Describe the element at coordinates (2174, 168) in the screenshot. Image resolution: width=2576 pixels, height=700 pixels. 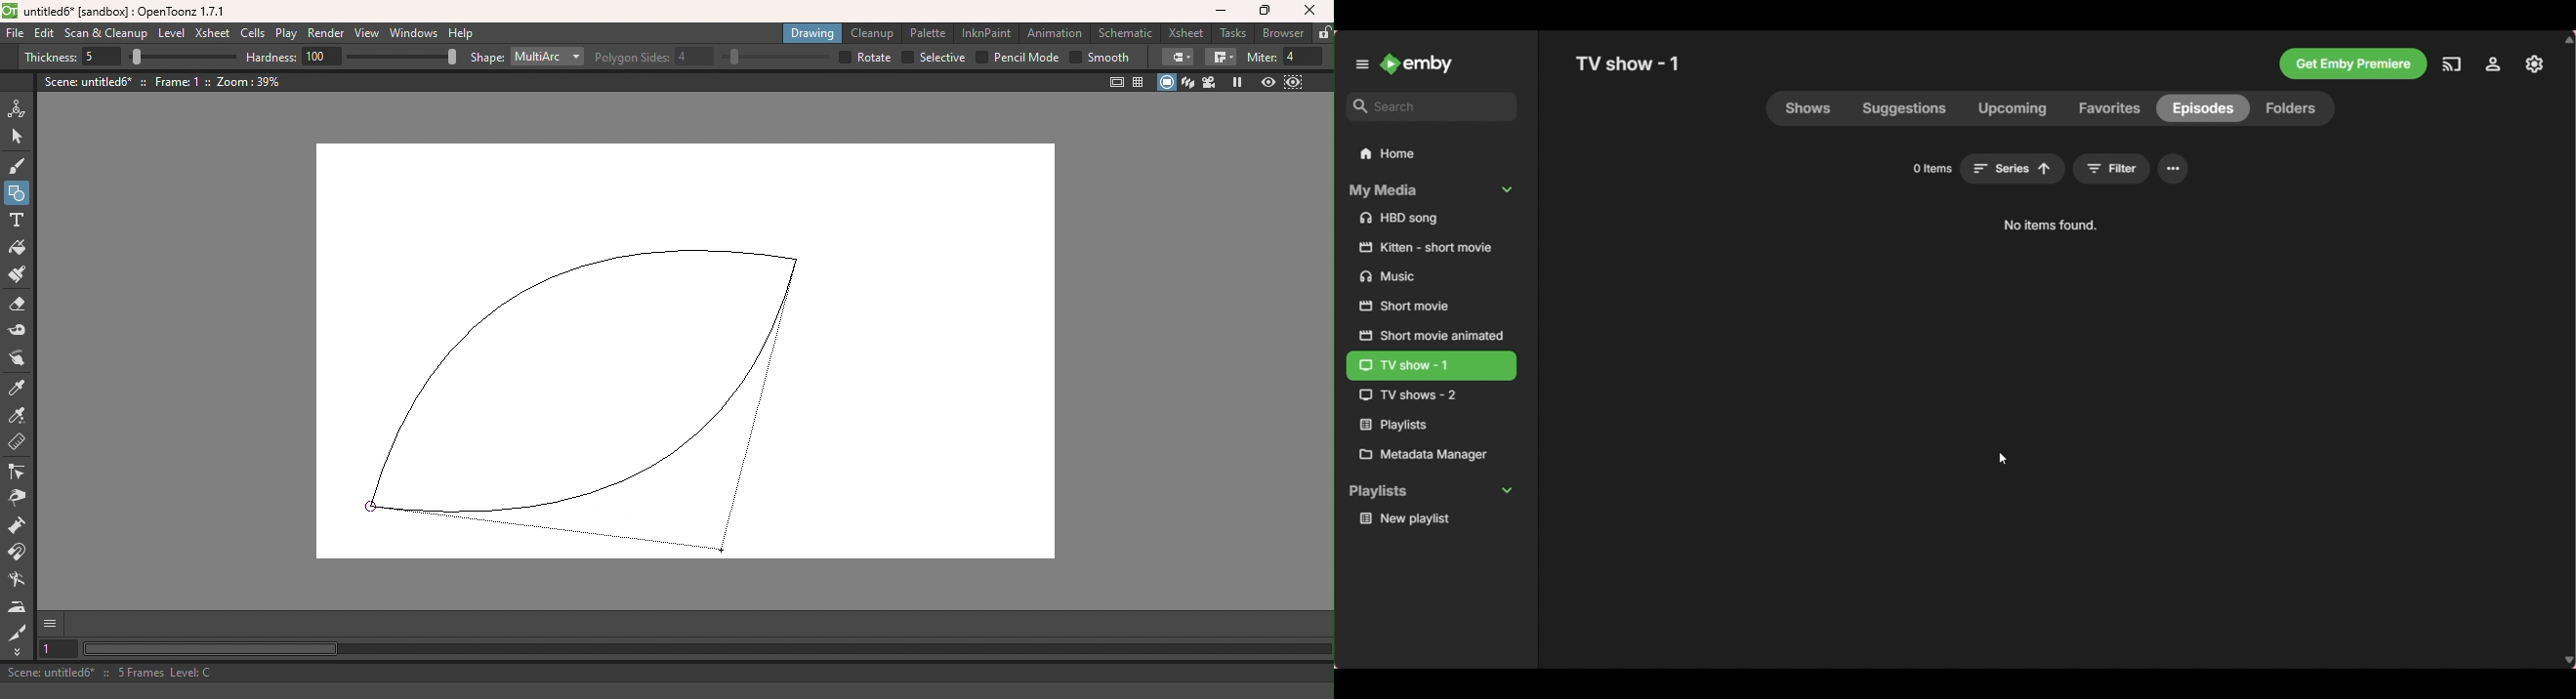
I see `More settings` at that location.